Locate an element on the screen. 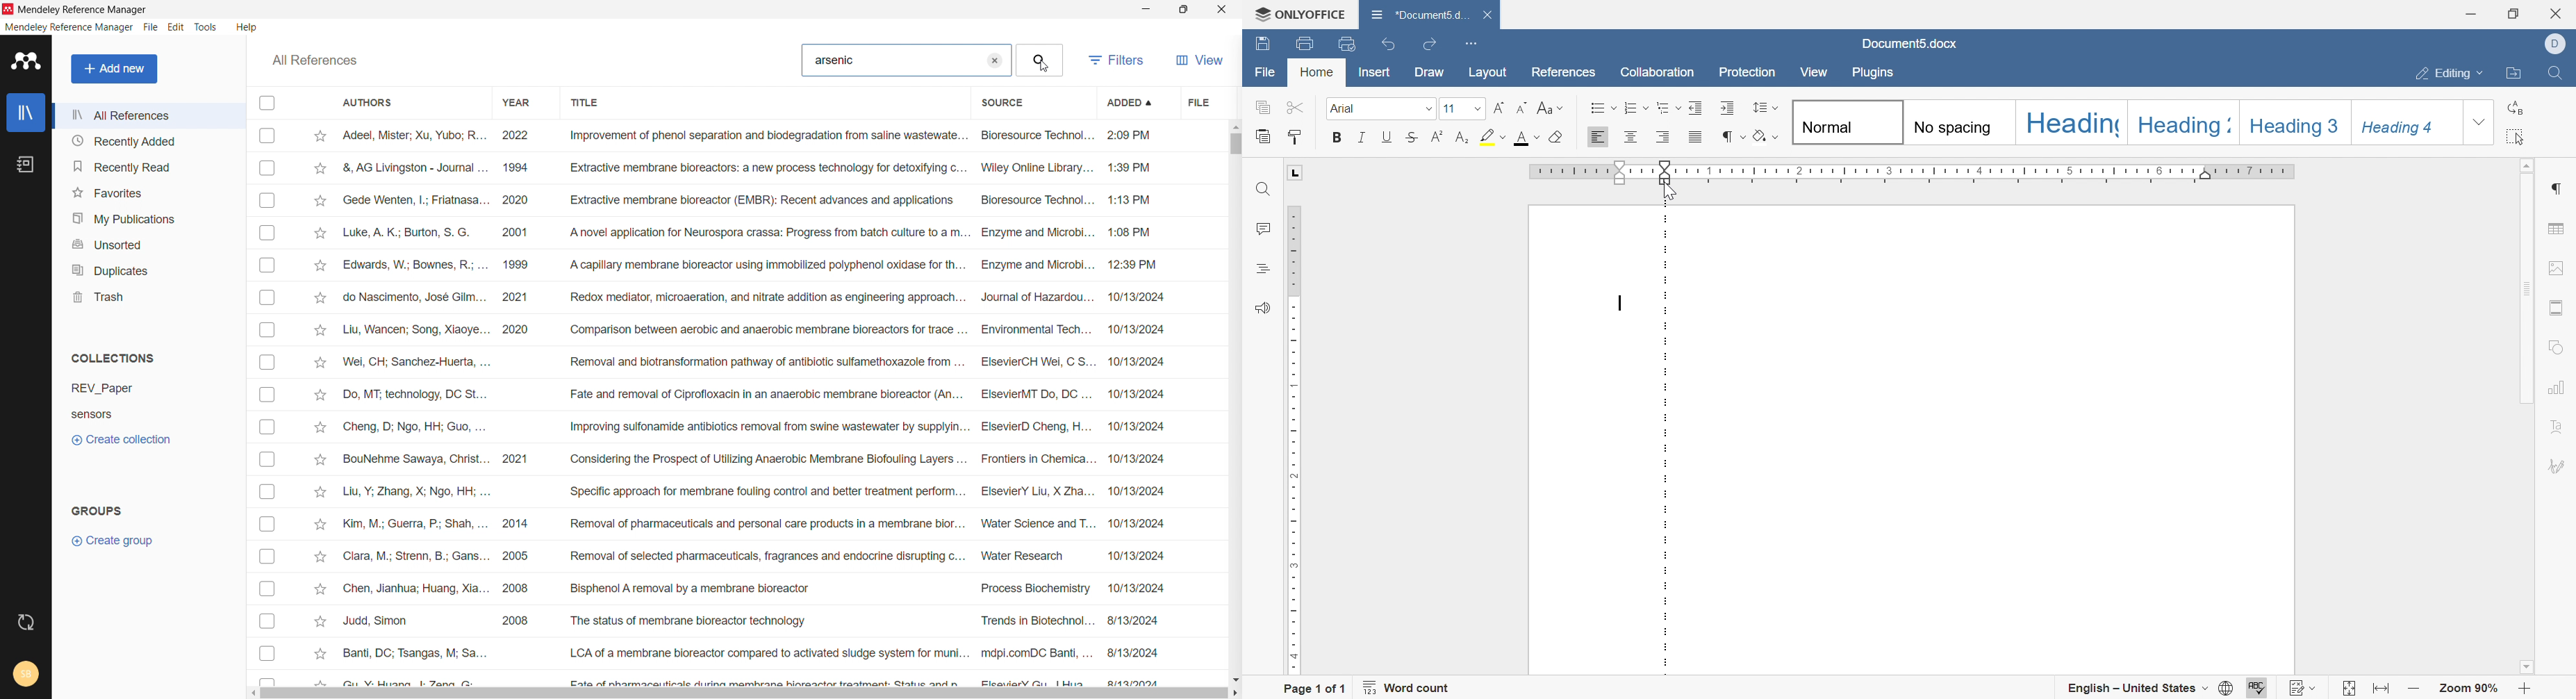 The width and height of the screenshot is (2576, 700). Checkbox is located at coordinates (269, 296).